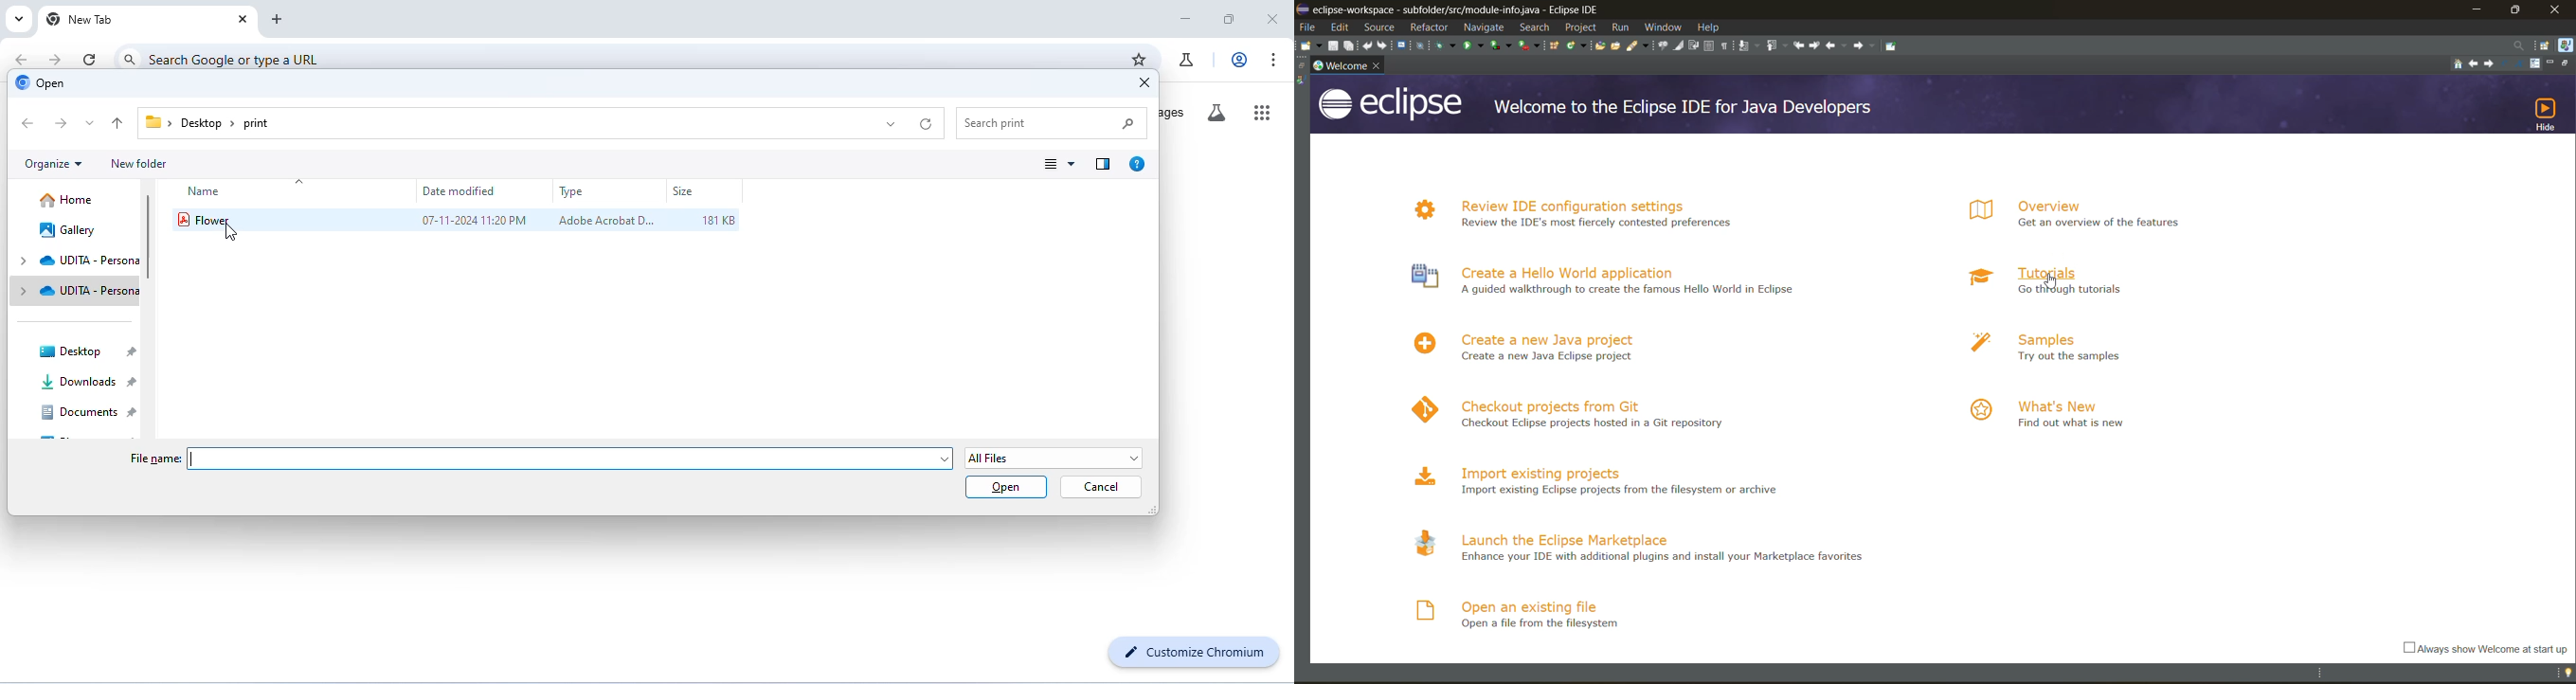 The width and height of the screenshot is (2576, 700). What do you see at coordinates (130, 56) in the screenshot?
I see `search icon` at bounding box center [130, 56].